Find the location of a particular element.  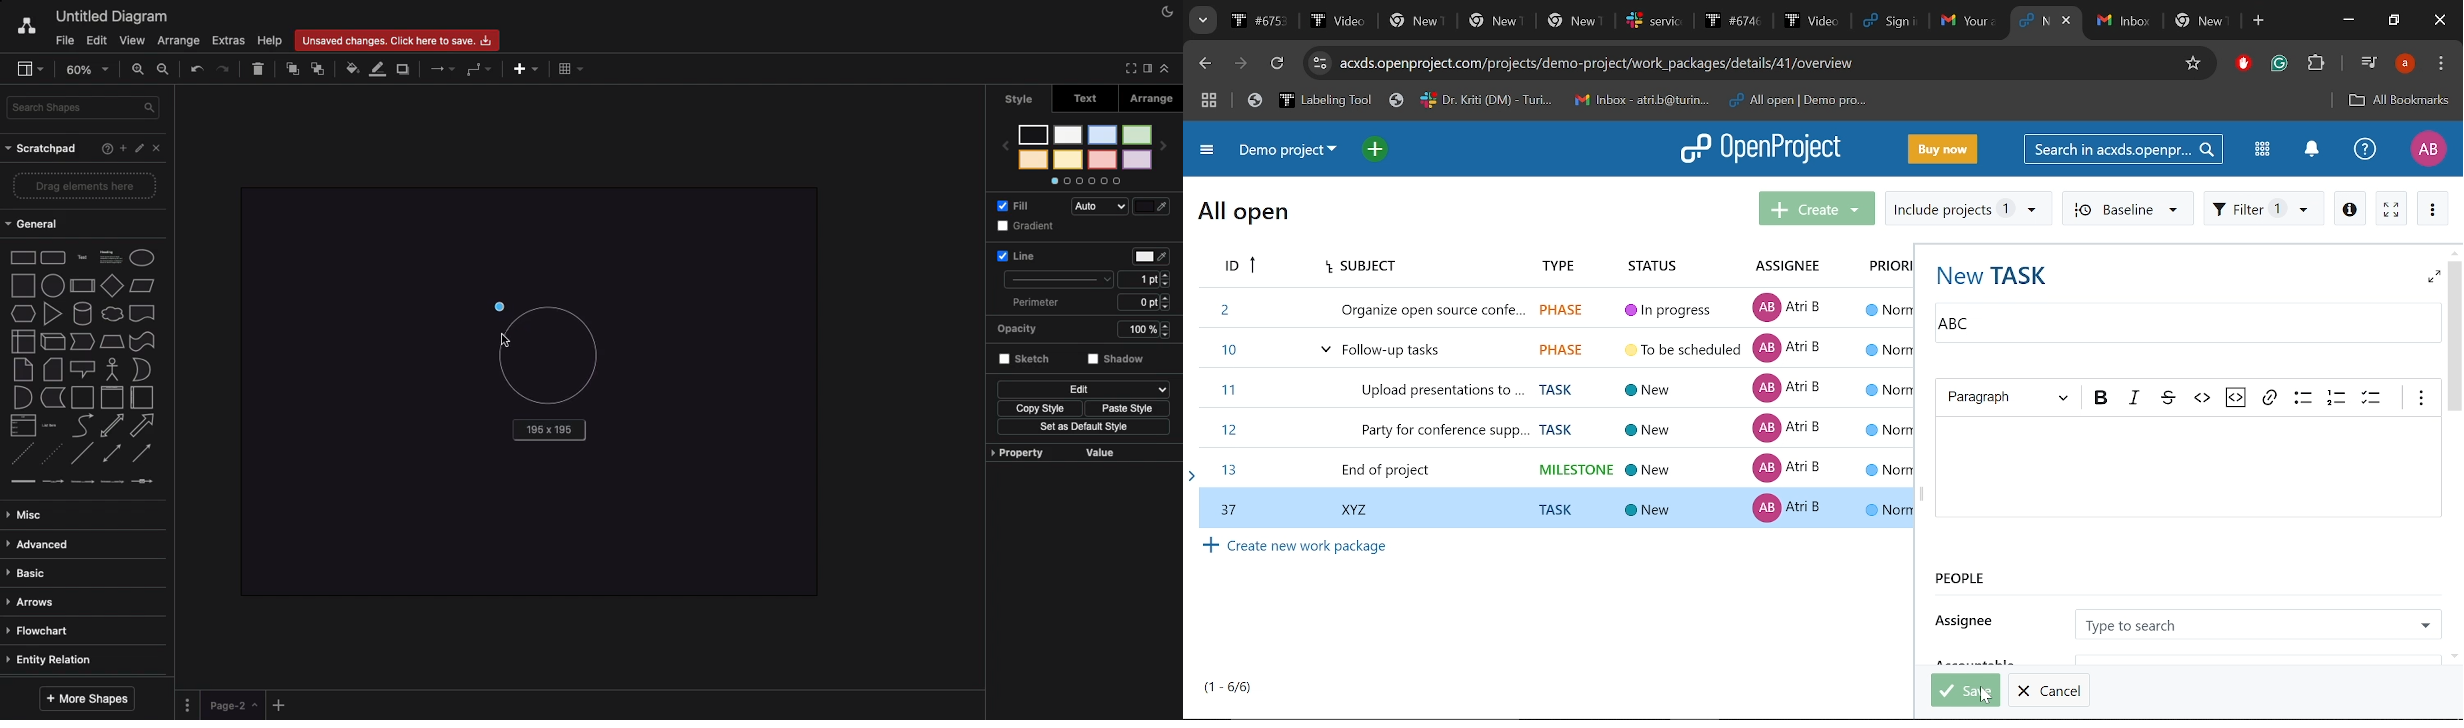

Bulleted list is located at coordinates (2301, 397).